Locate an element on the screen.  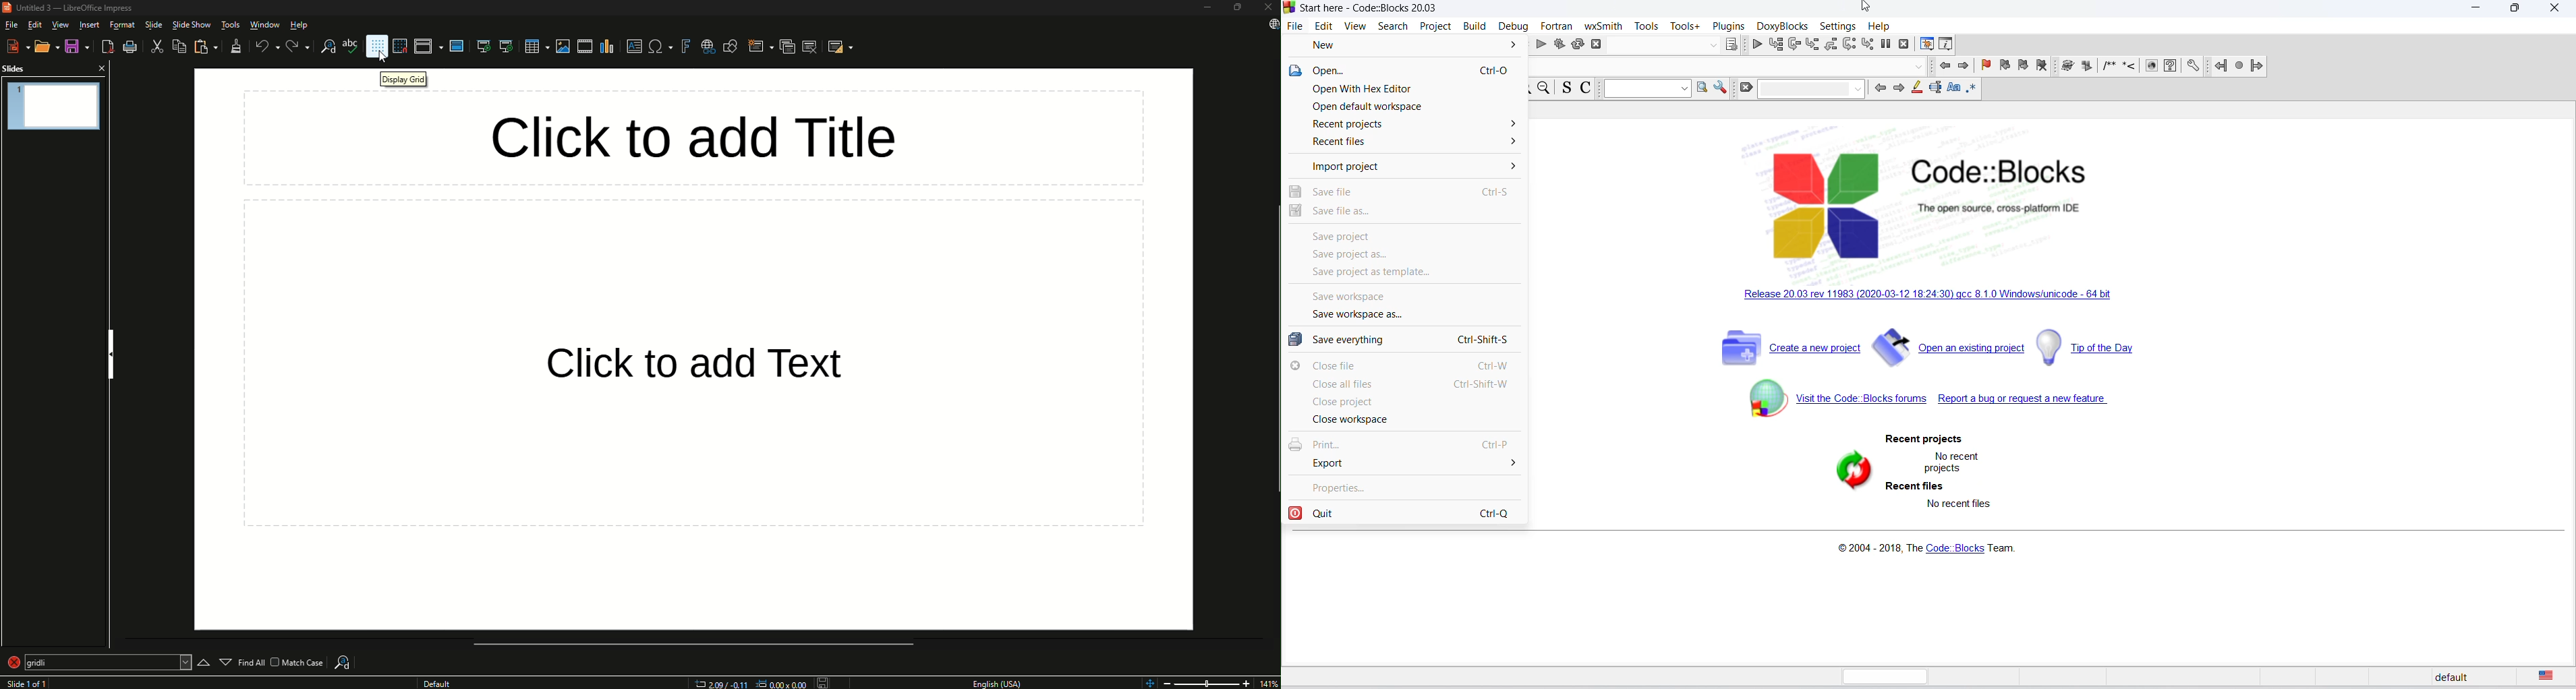
next is located at coordinates (1963, 66).